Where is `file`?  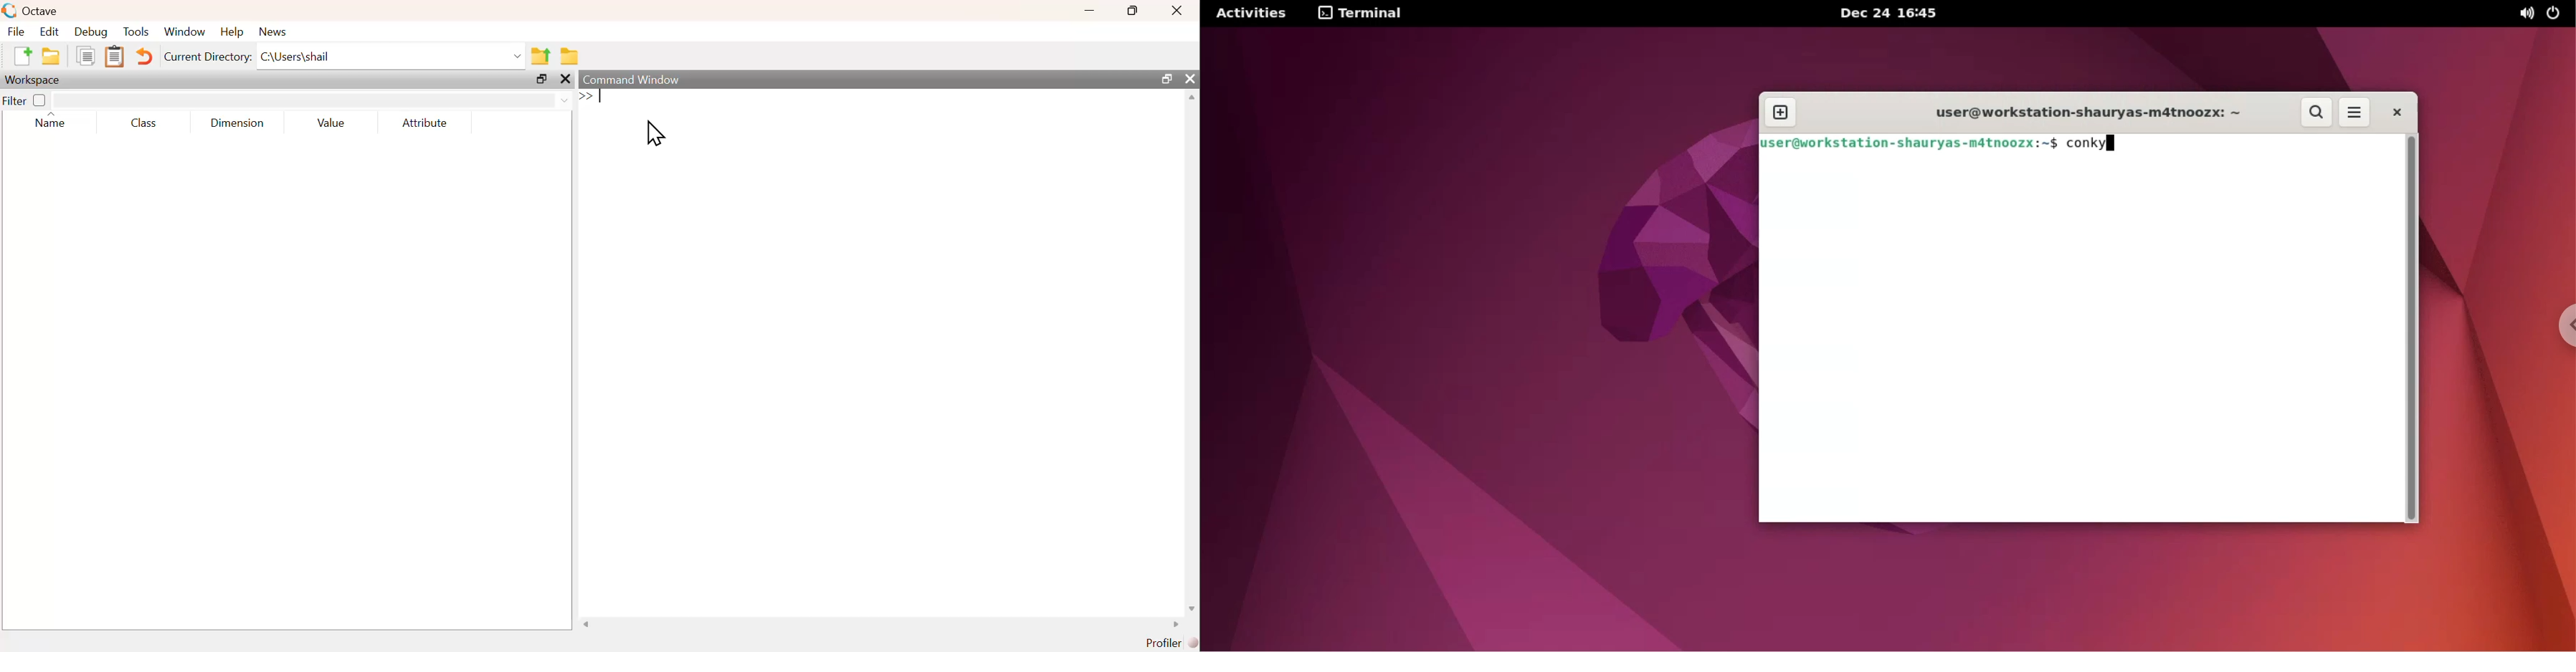 file is located at coordinates (17, 32).